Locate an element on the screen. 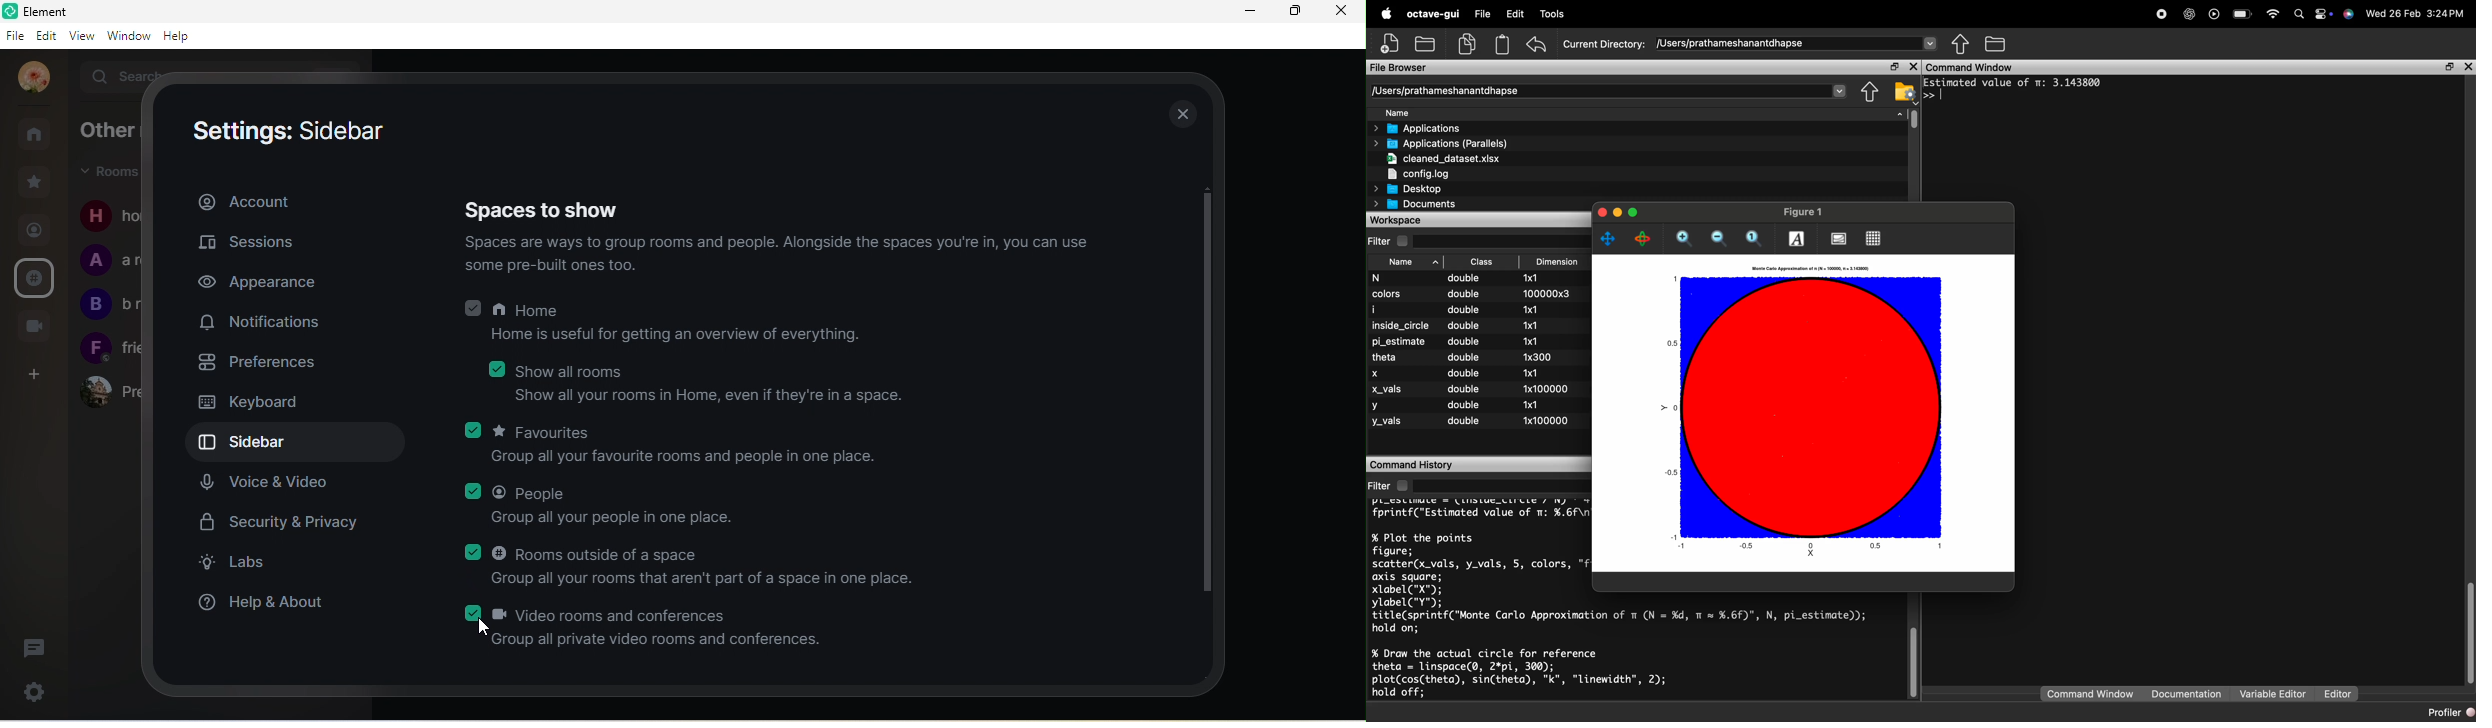 This screenshot has width=2492, height=728. setting: sidebar is located at coordinates (293, 131).